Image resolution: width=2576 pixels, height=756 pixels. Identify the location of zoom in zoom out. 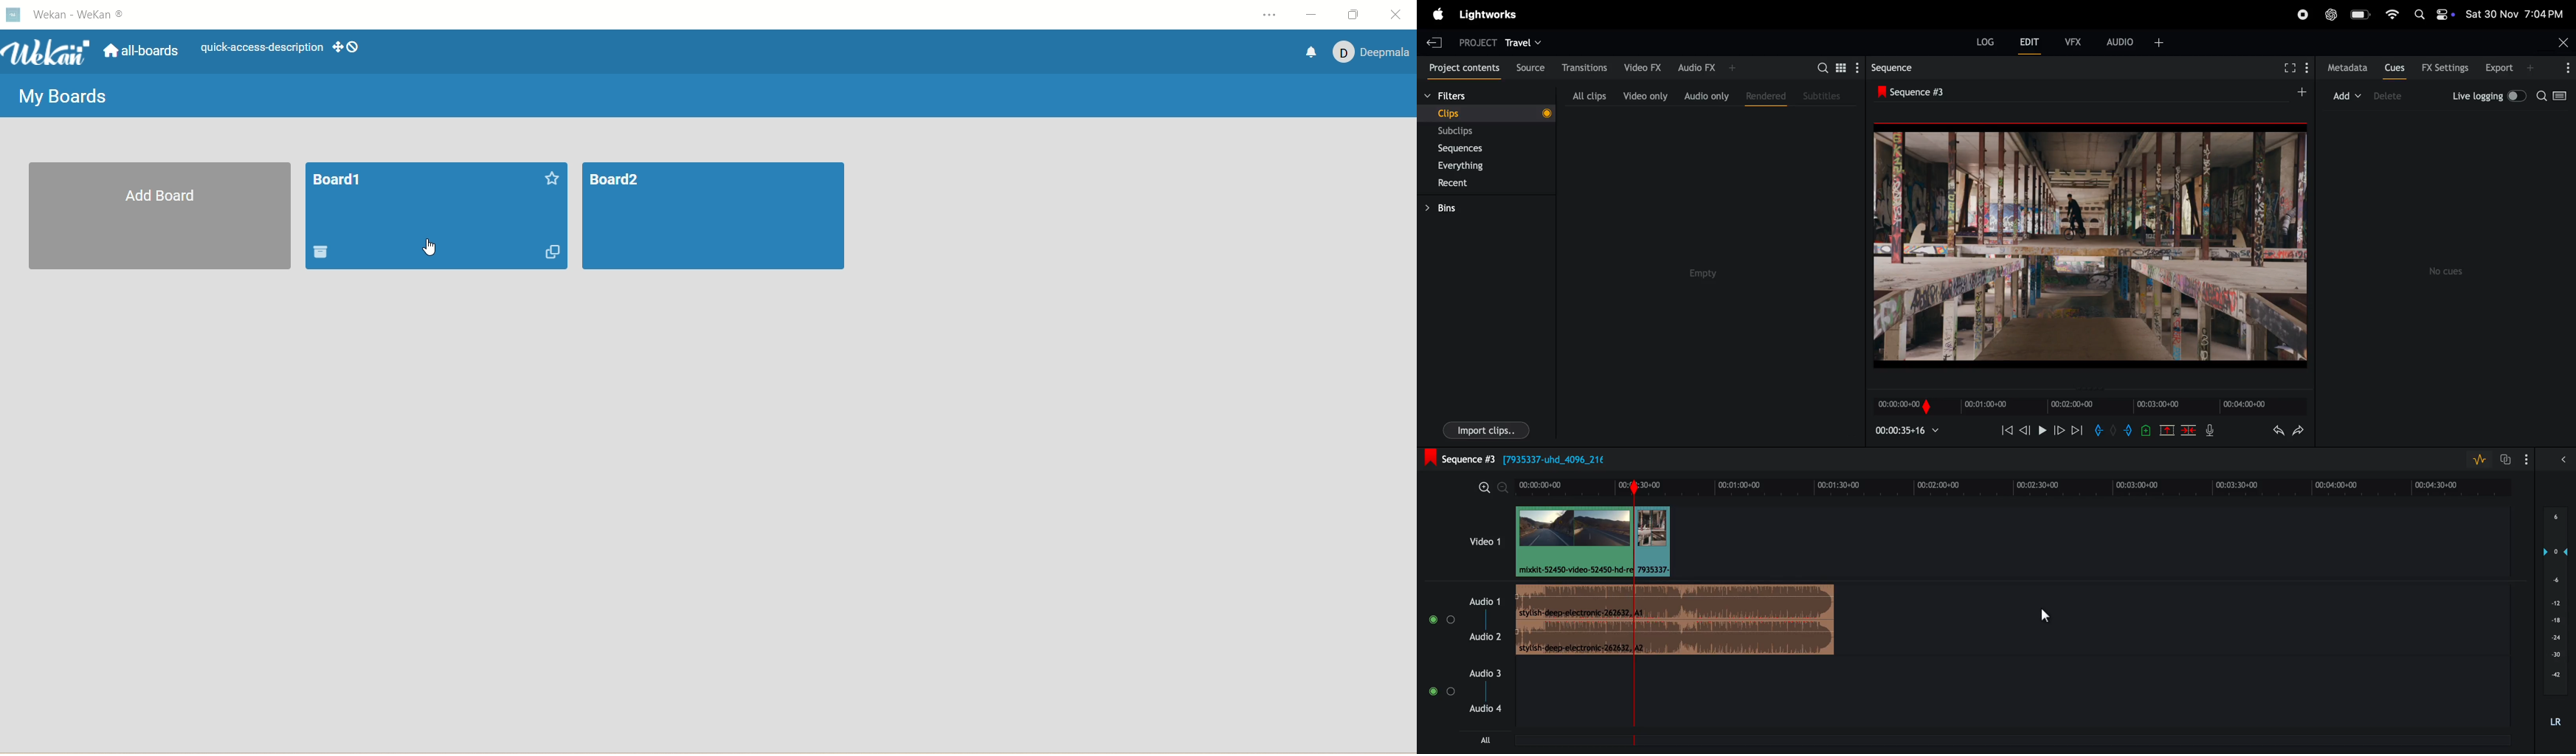
(1489, 487).